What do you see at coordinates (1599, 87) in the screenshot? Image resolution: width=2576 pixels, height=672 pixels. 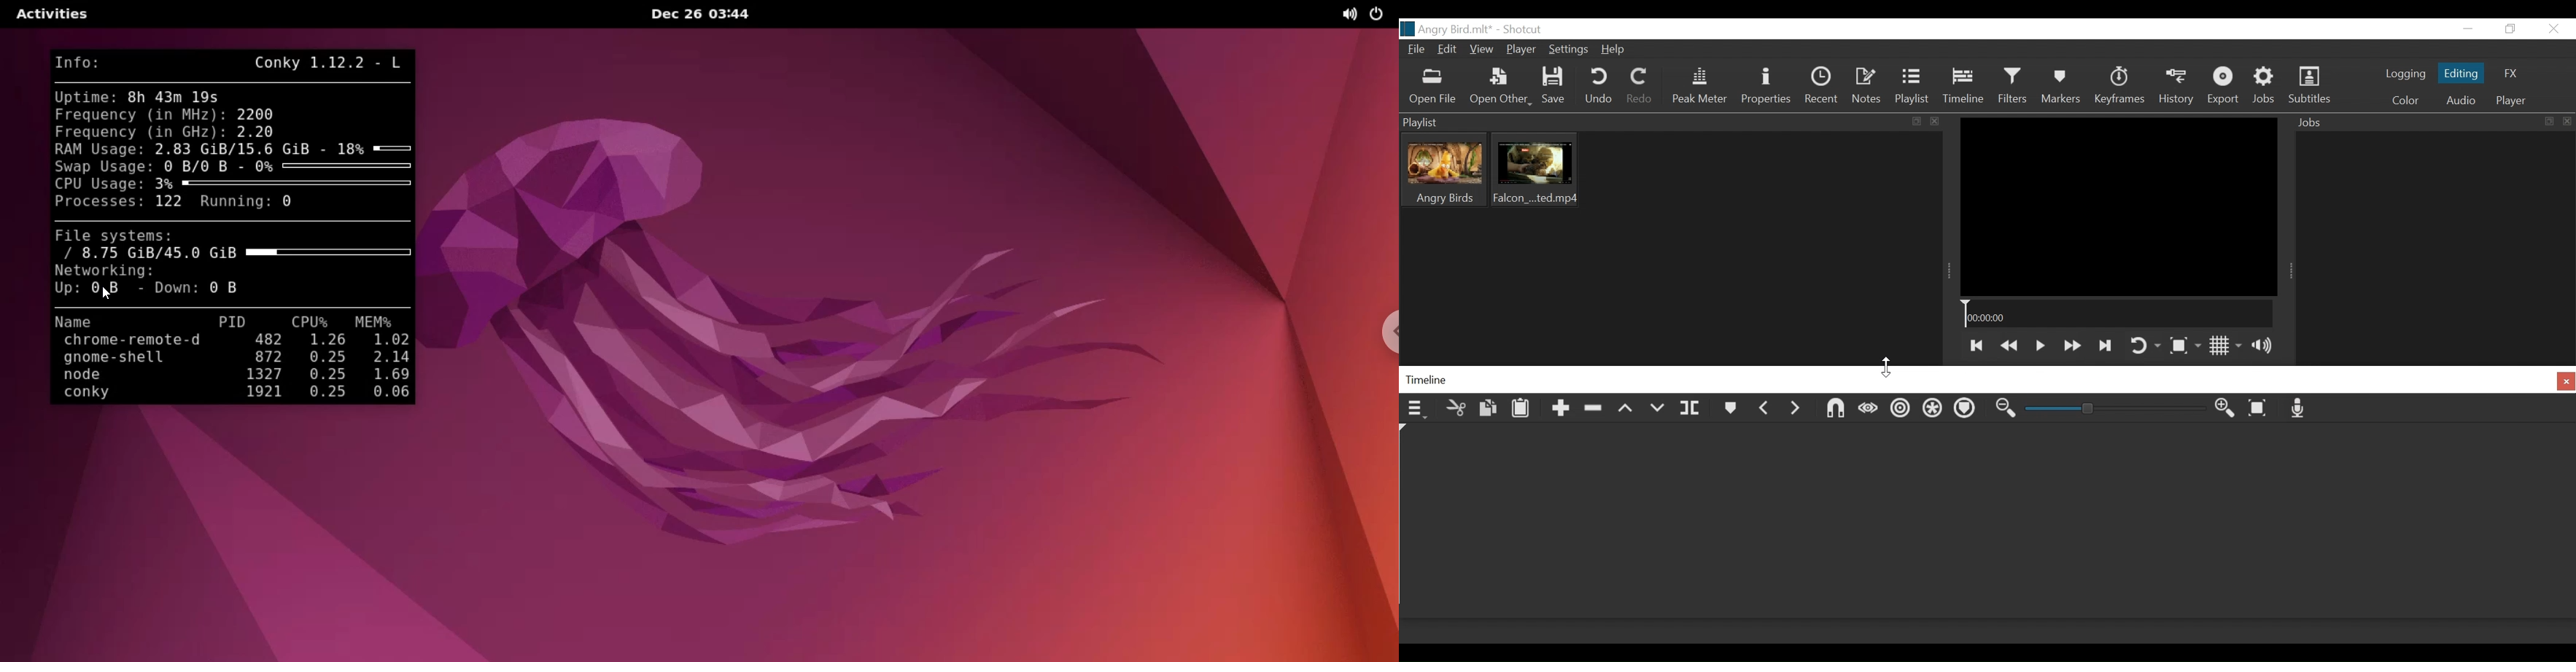 I see `Undo` at bounding box center [1599, 87].